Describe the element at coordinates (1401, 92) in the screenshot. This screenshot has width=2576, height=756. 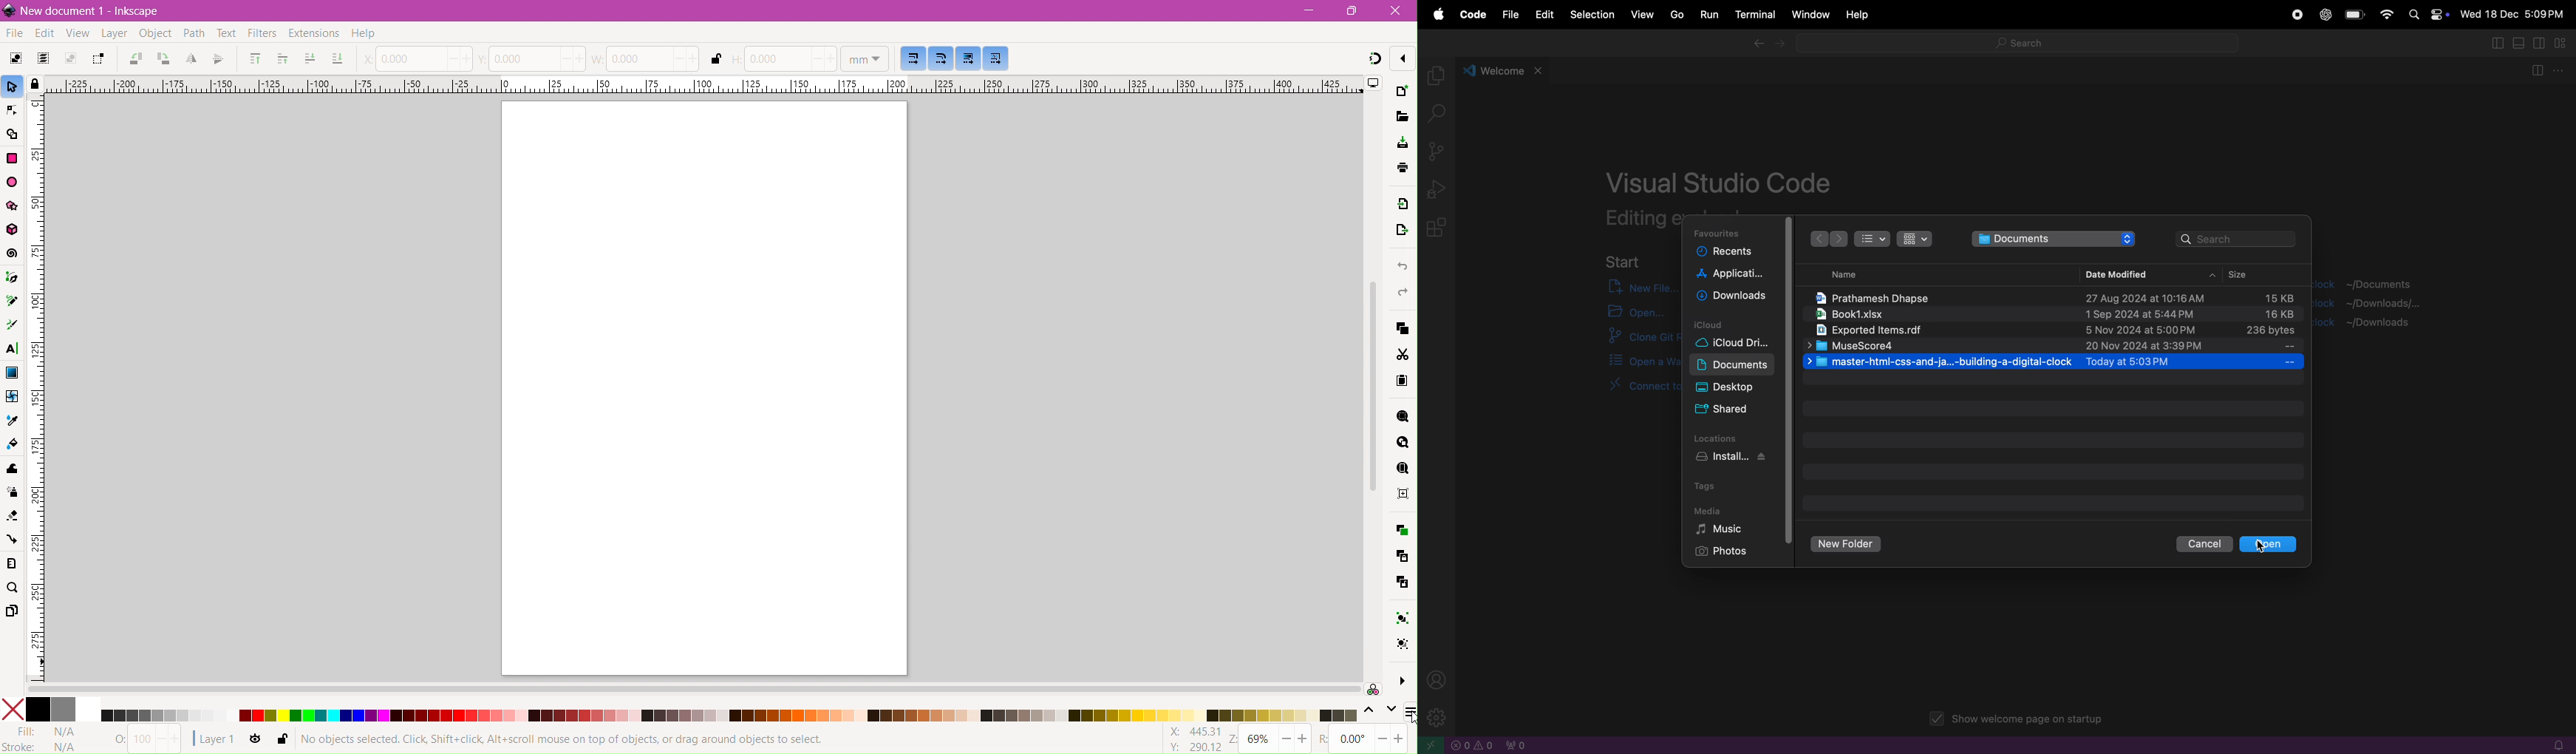
I see `New` at that location.